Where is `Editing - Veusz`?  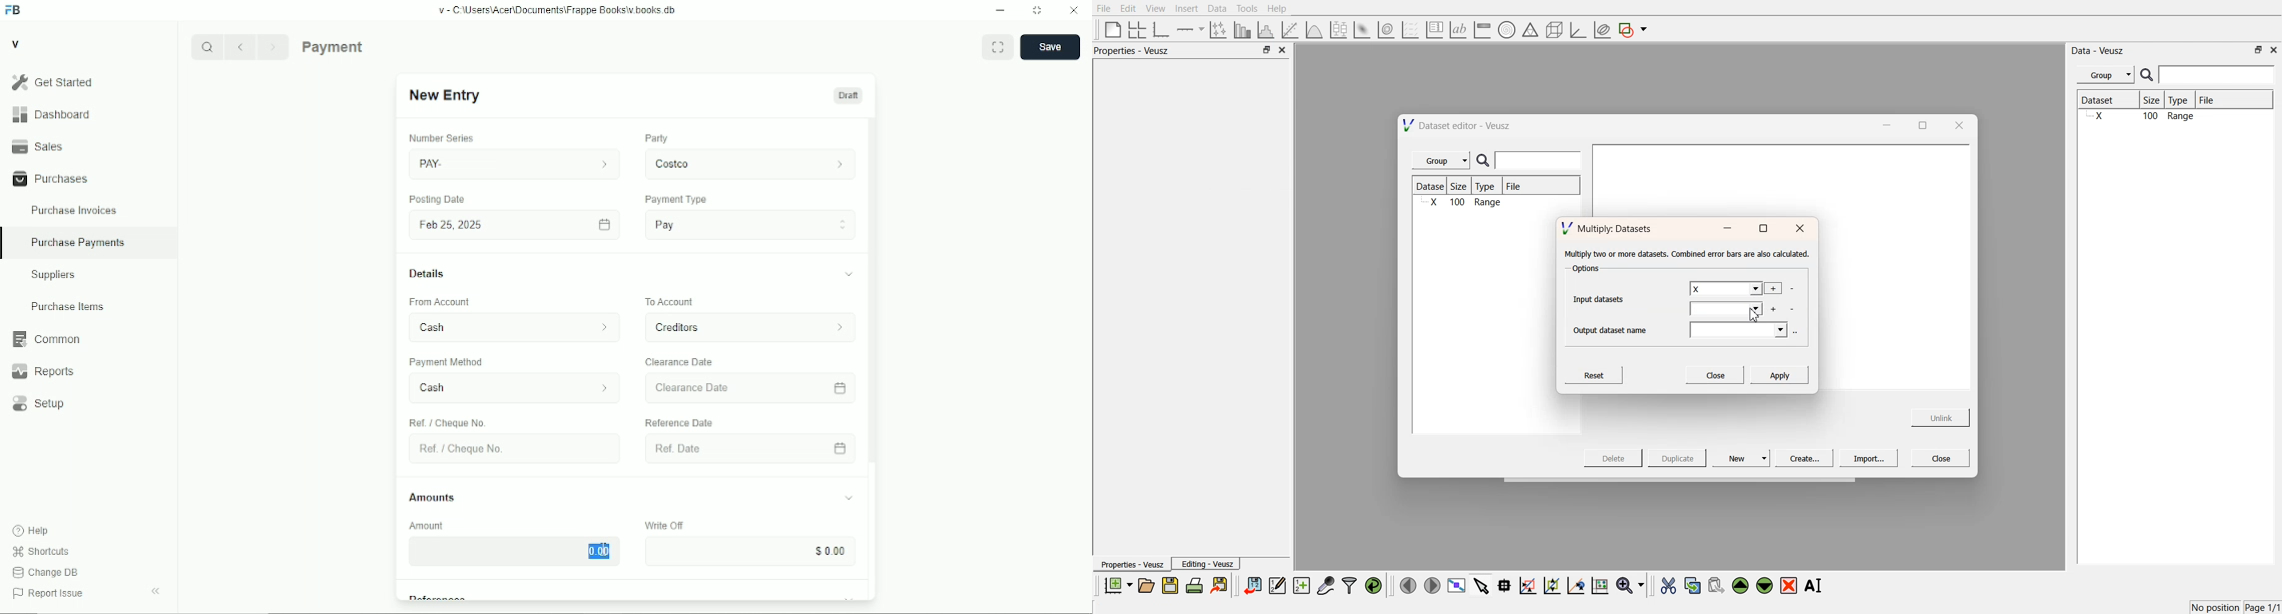 Editing - Veusz is located at coordinates (1207, 564).